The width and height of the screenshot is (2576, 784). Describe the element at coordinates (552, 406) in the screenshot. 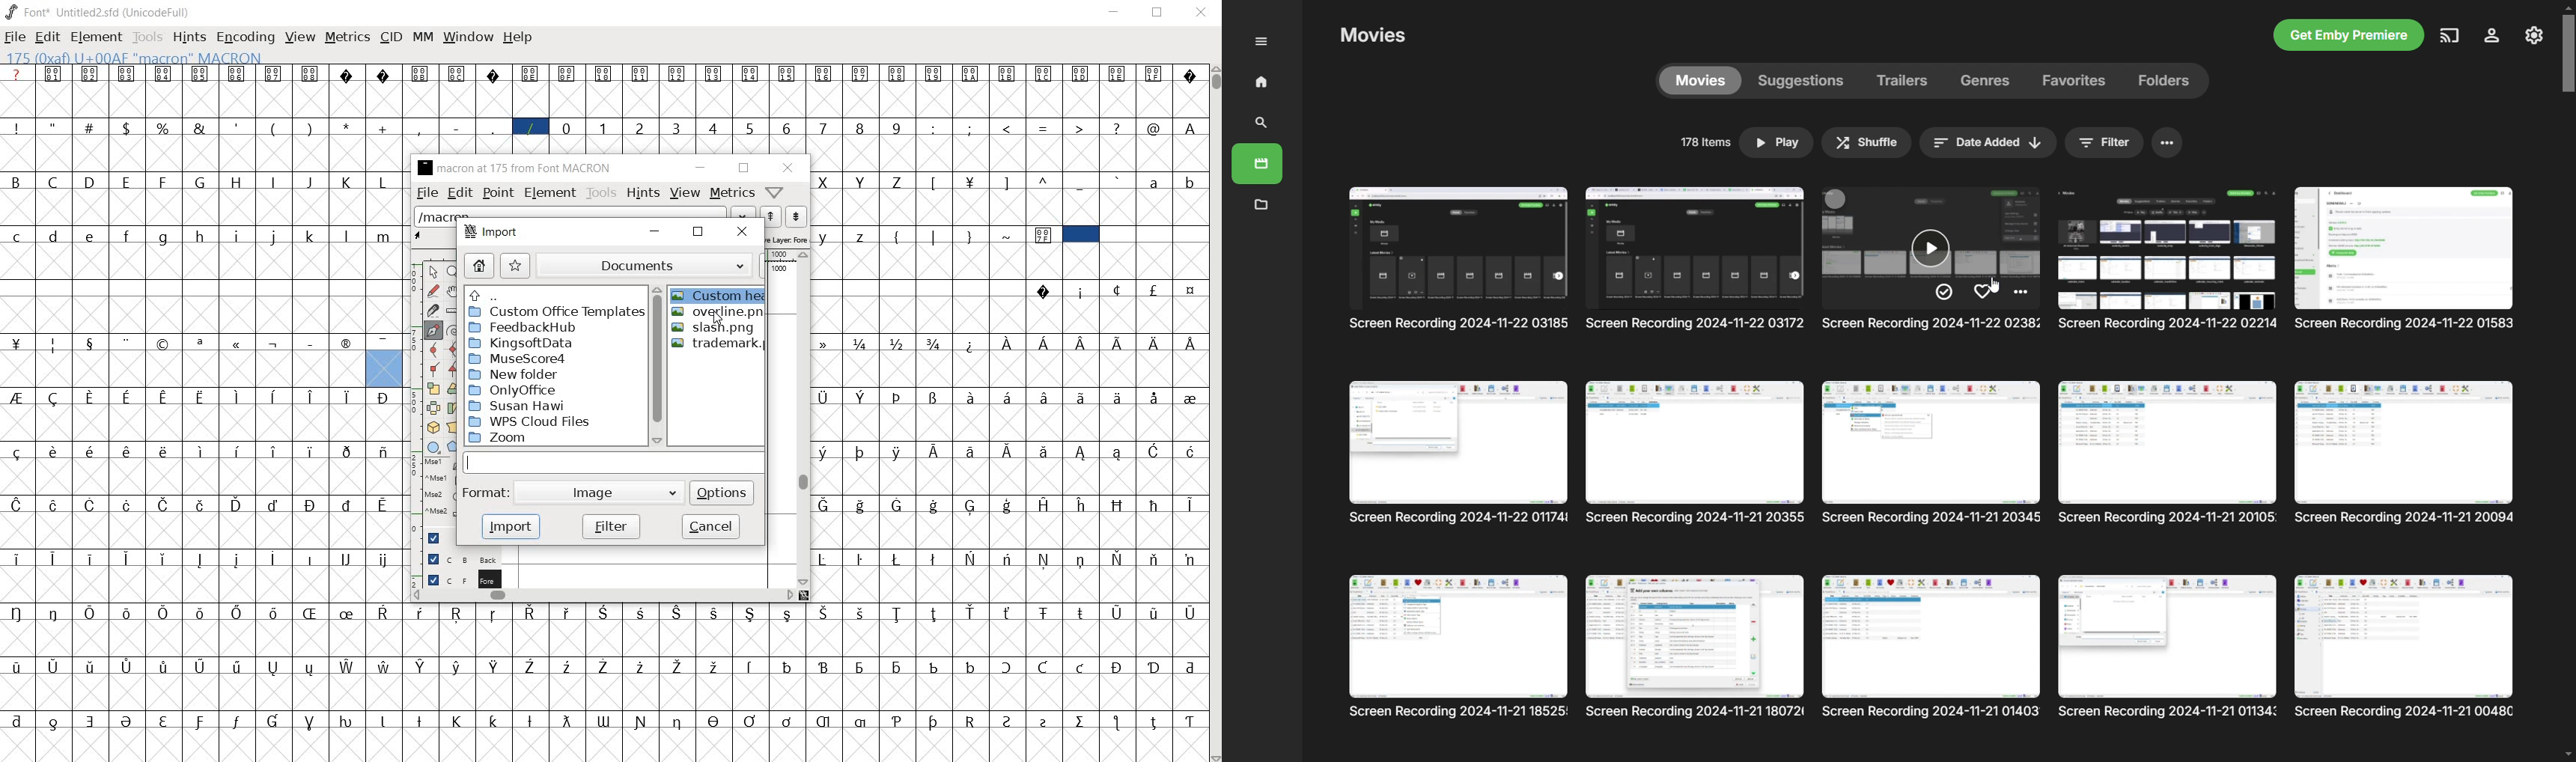

I see `Susan Haw` at that location.